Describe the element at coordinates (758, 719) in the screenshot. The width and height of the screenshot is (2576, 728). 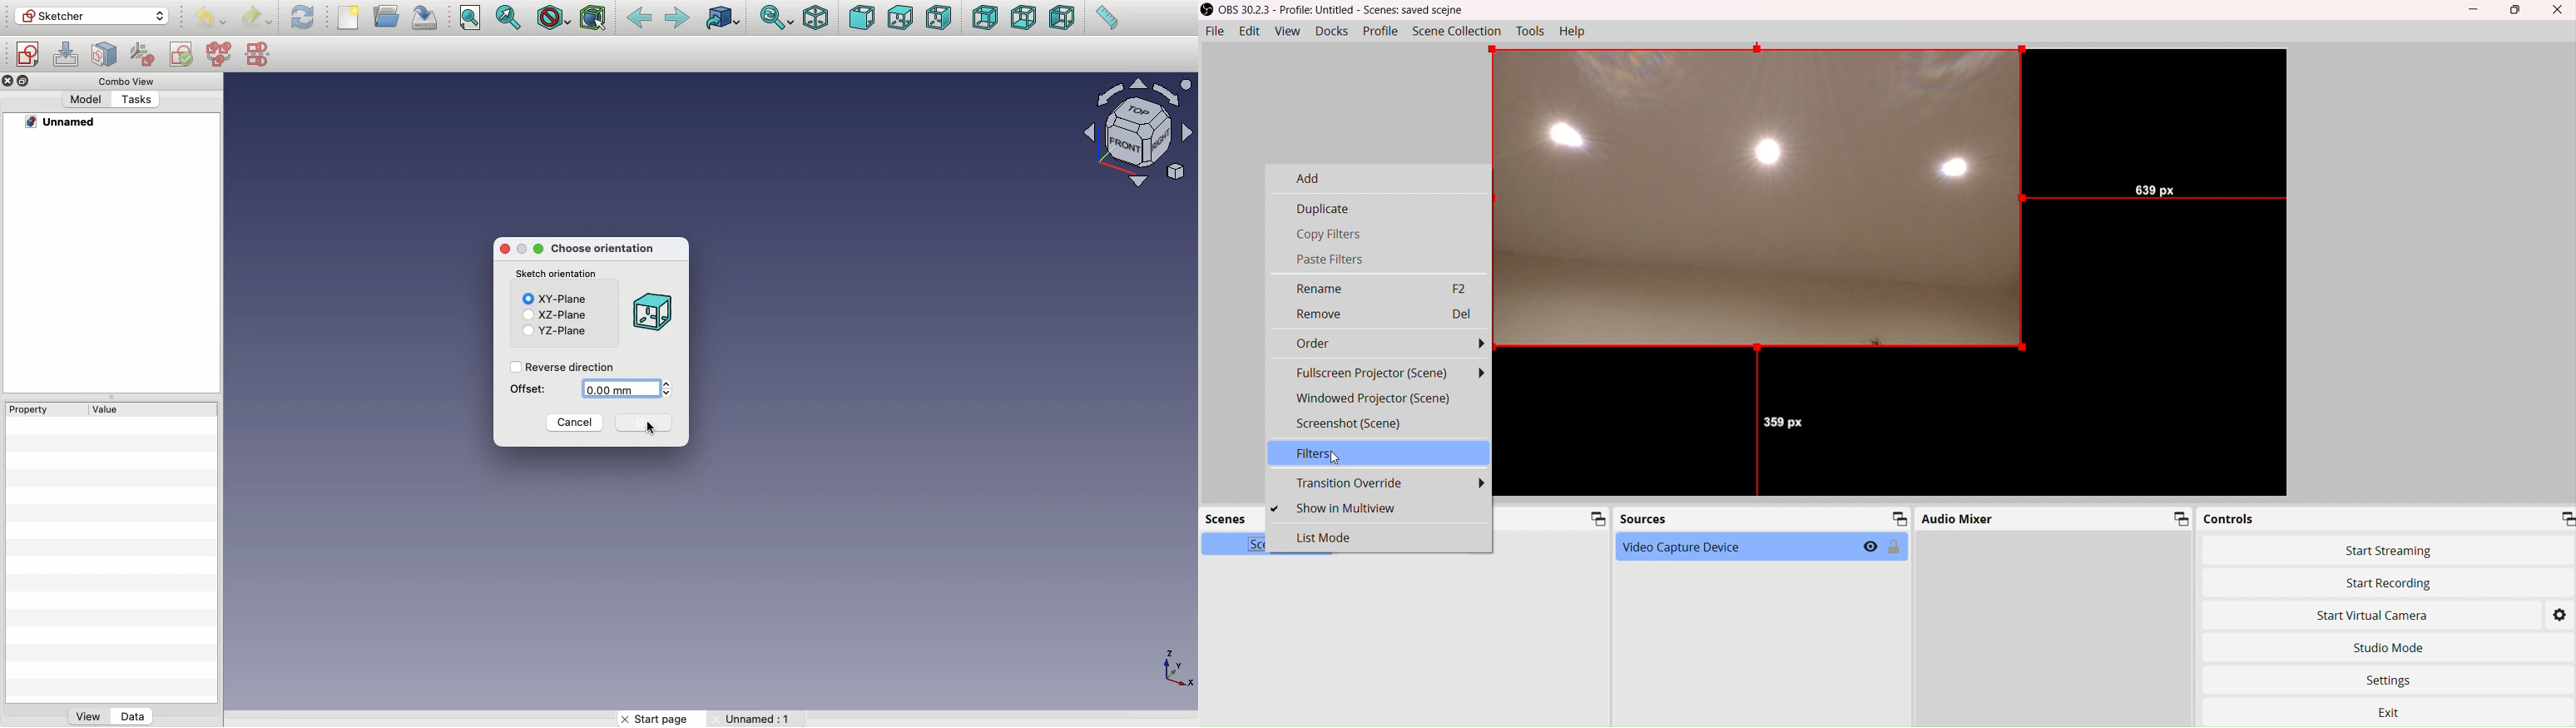
I see `` at that location.